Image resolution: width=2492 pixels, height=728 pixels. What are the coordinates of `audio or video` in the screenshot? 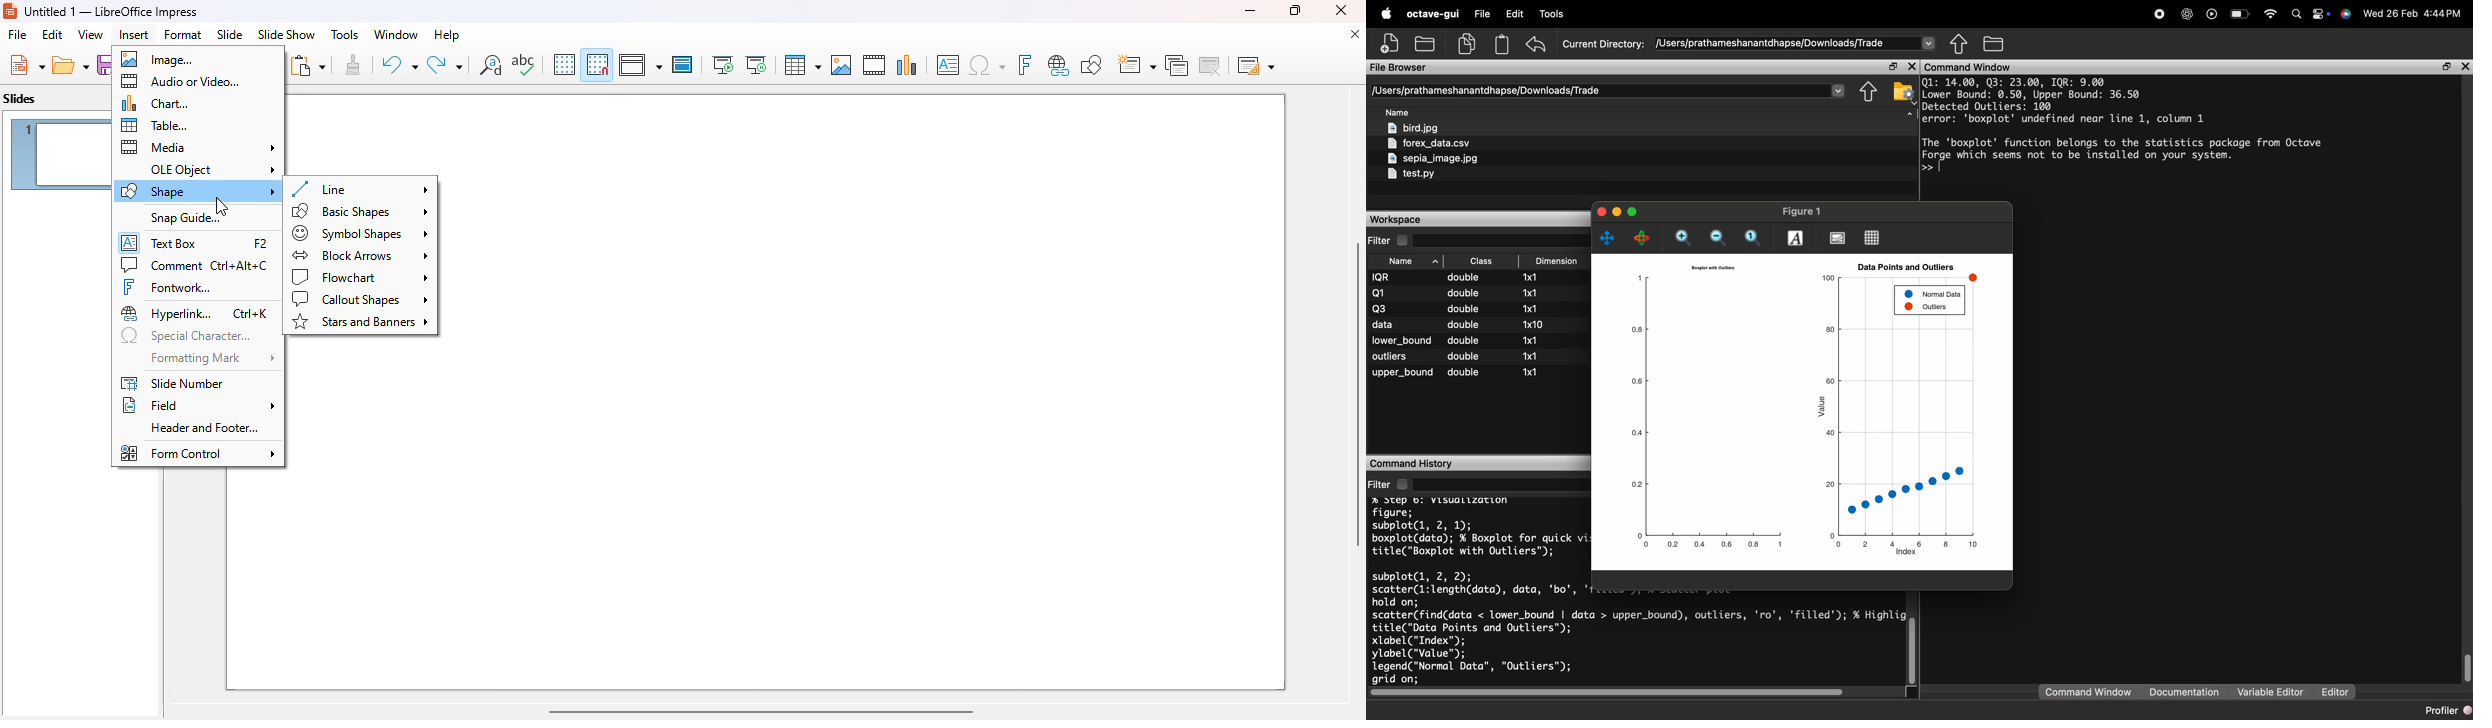 It's located at (181, 81).